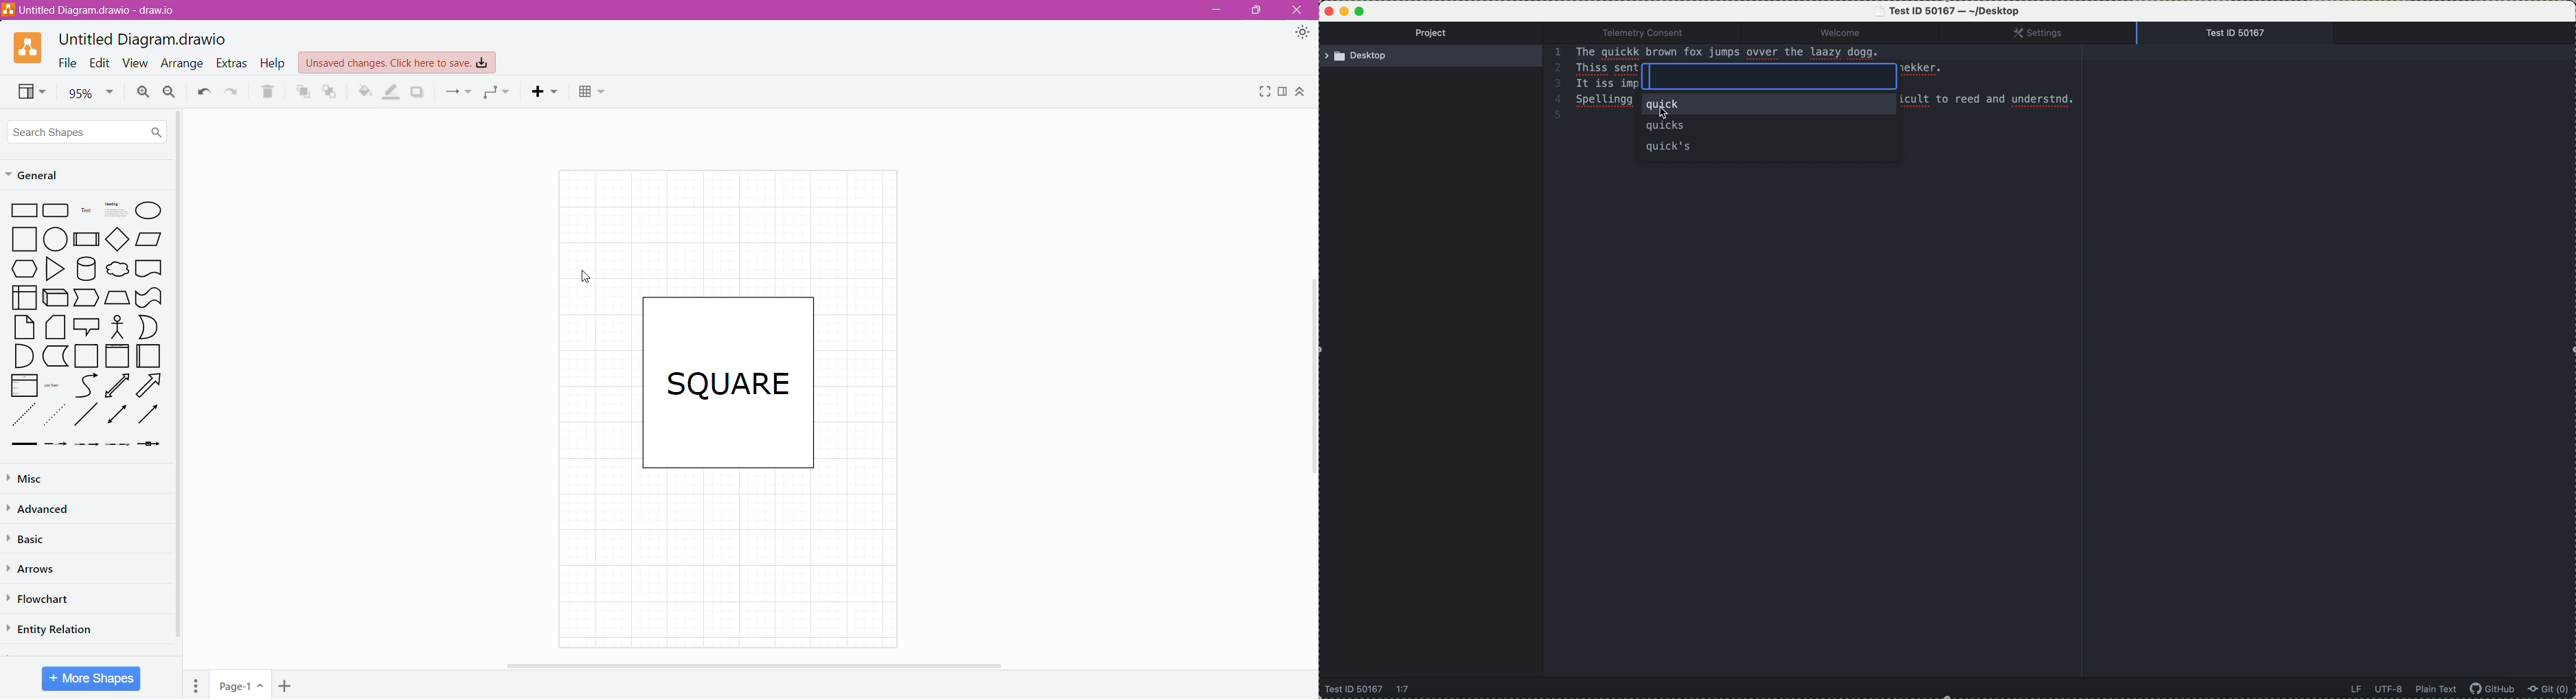  What do you see at coordinates (116, 210) in the screenshot?
I see `heading` at bounding box center [116, 210].